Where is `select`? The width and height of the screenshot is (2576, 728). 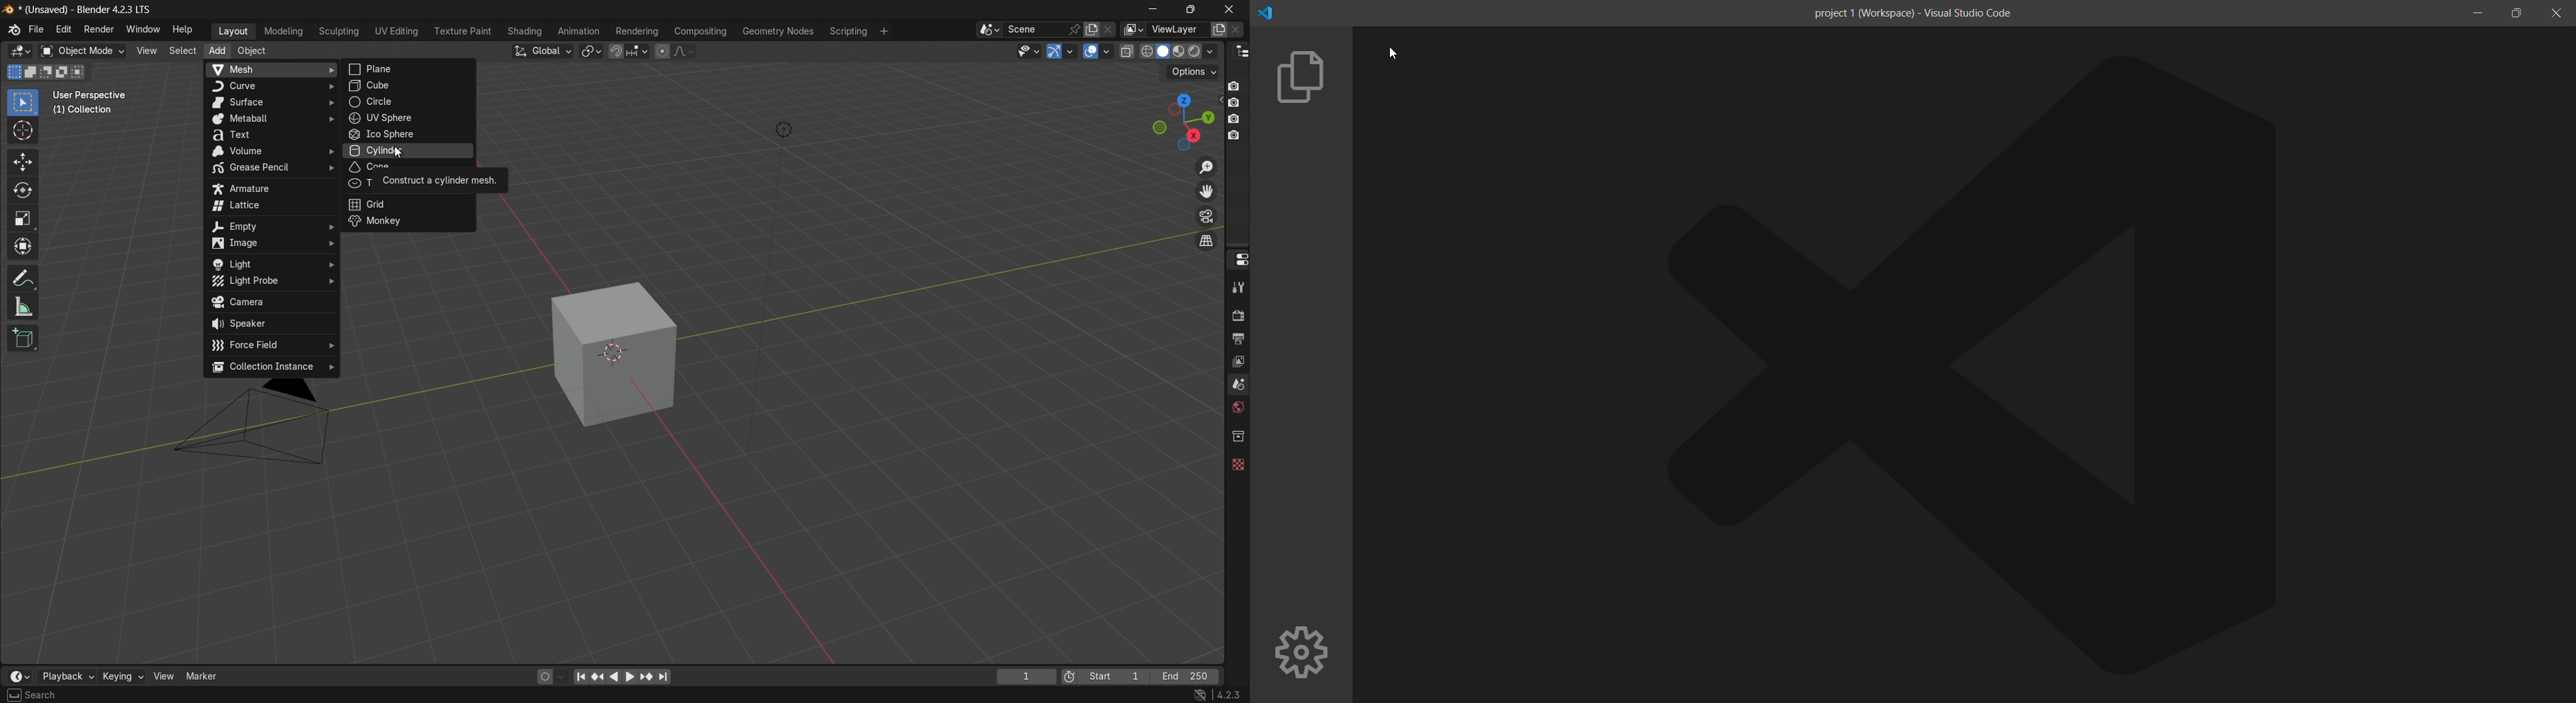 select is located at coordinates (182, 51).